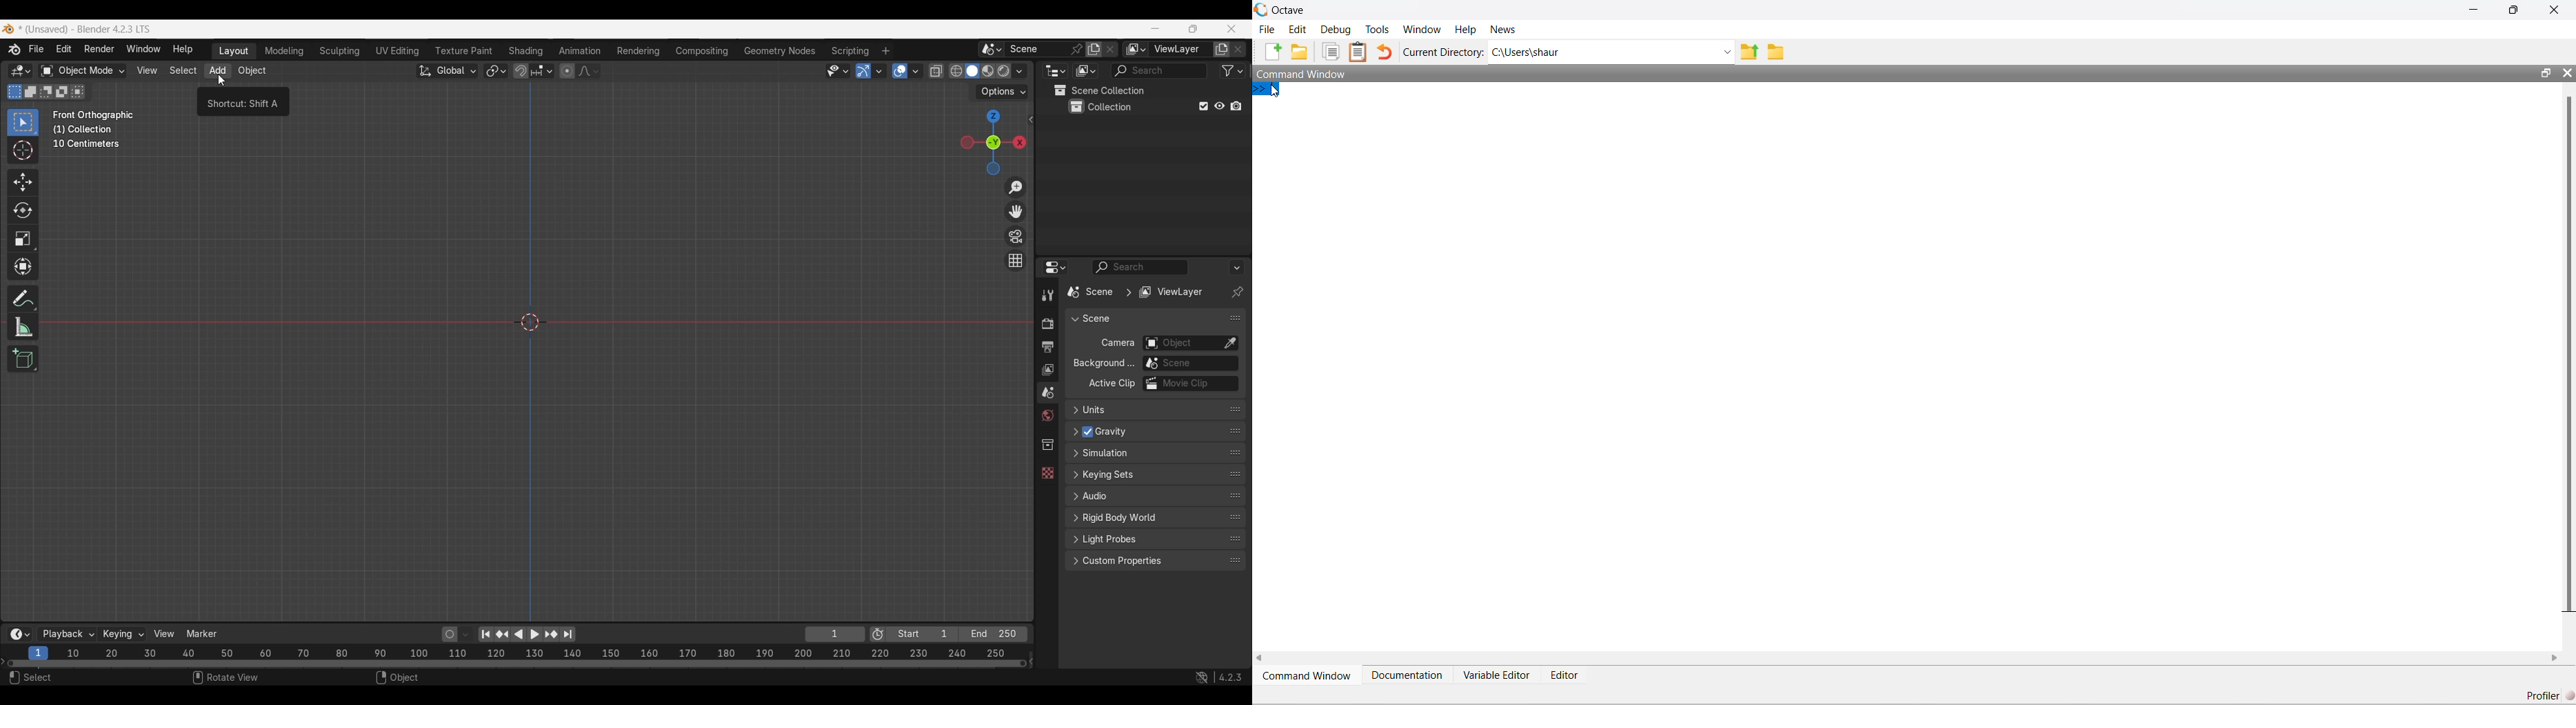 This screenshot has height=728, width=2576. I want to click on Variable Editor, so click(1497, 675).